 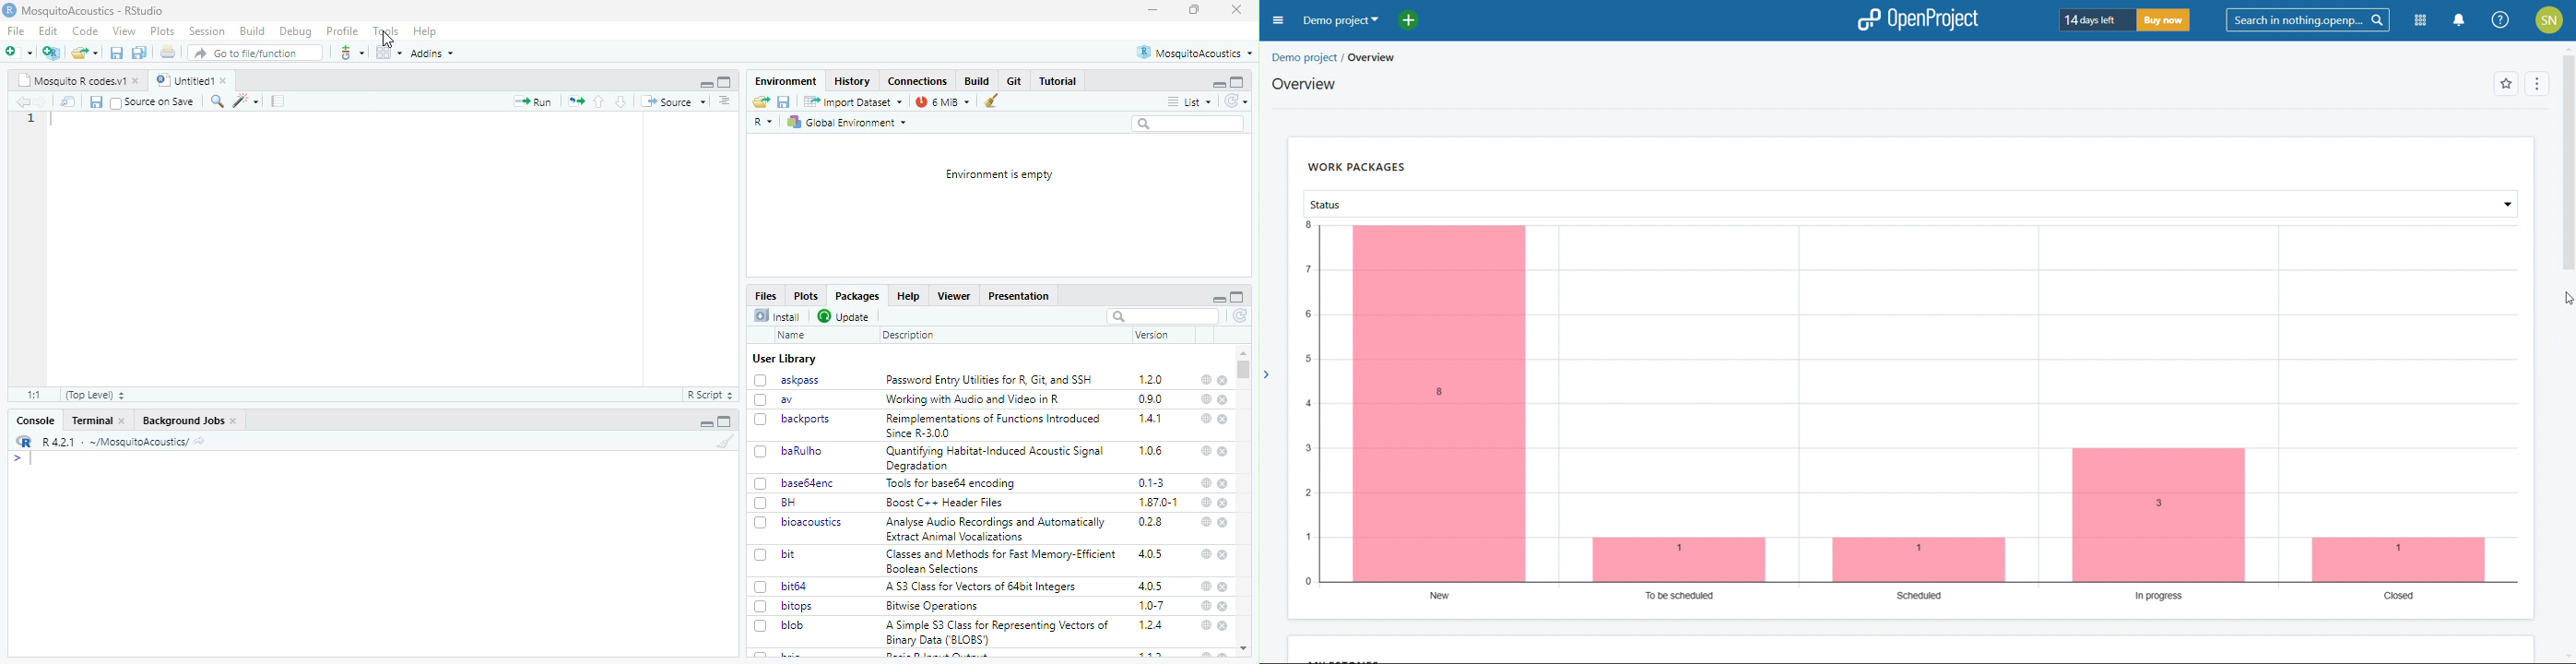 I want to click on maximise, so click(x=1194, y=9).